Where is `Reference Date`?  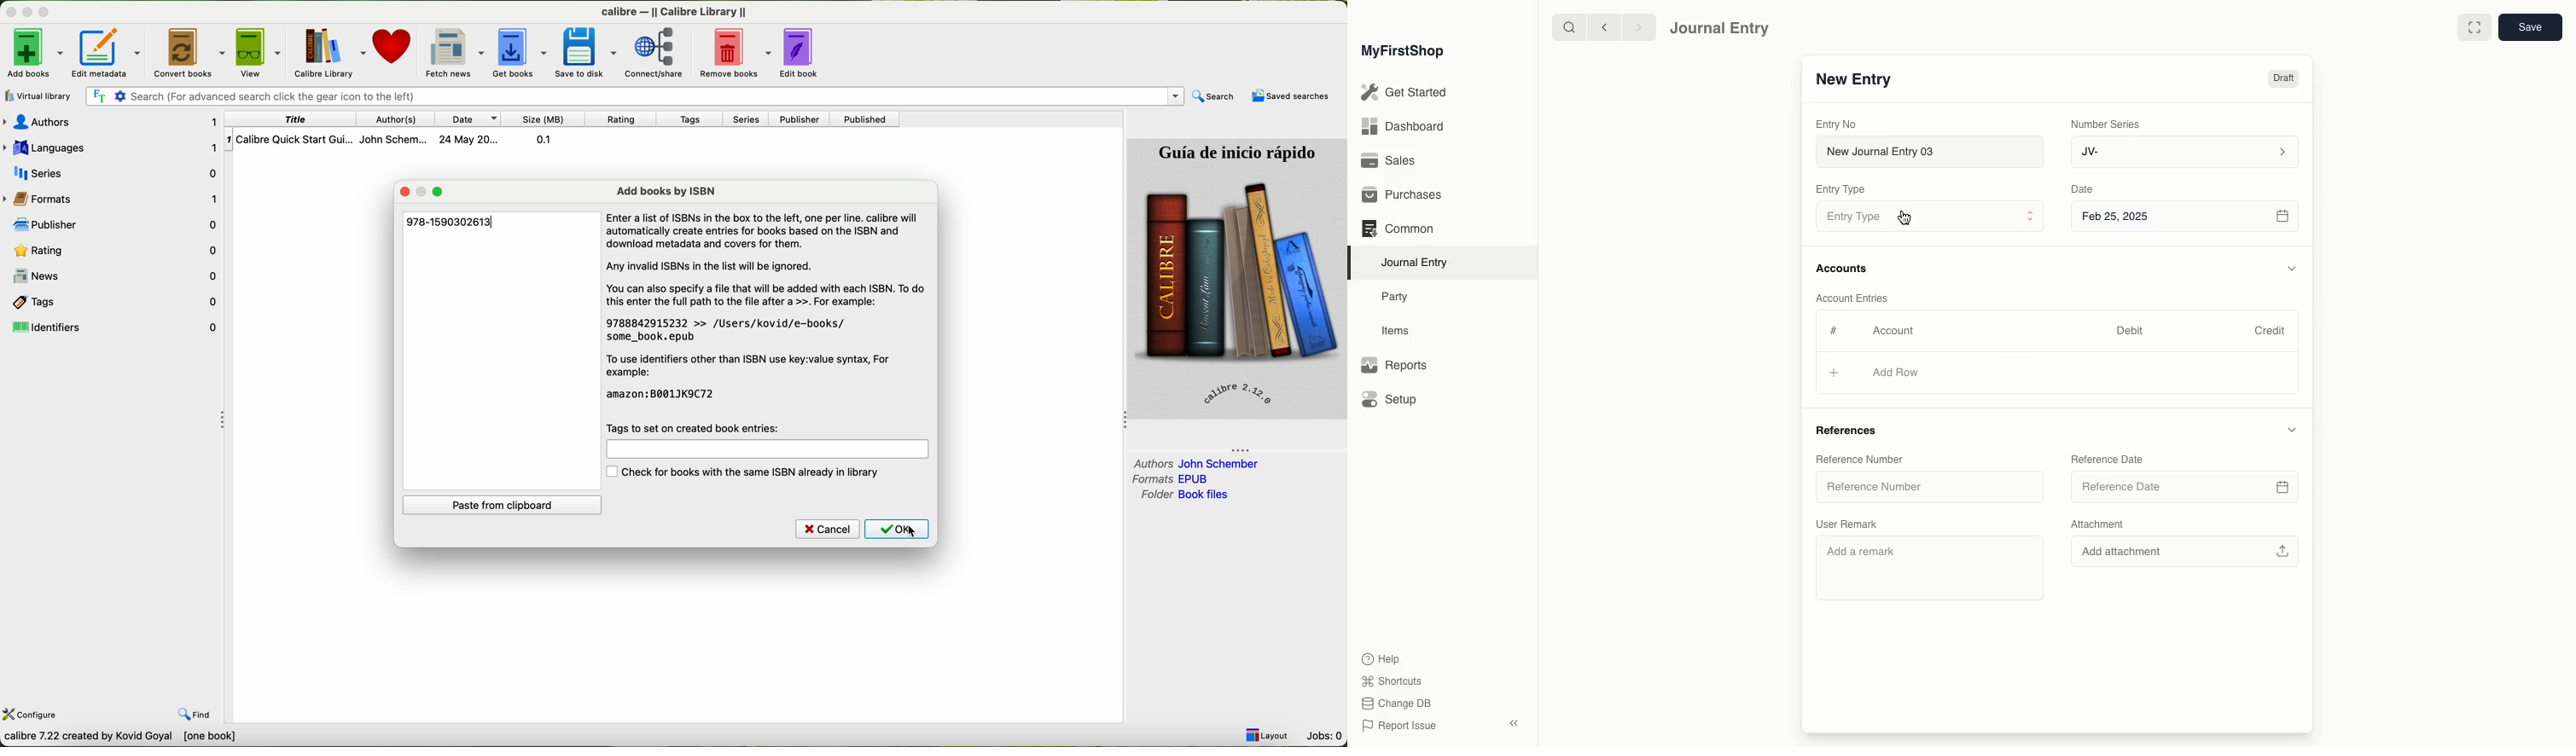 Reference Date is located at coordinates (2184, 489).